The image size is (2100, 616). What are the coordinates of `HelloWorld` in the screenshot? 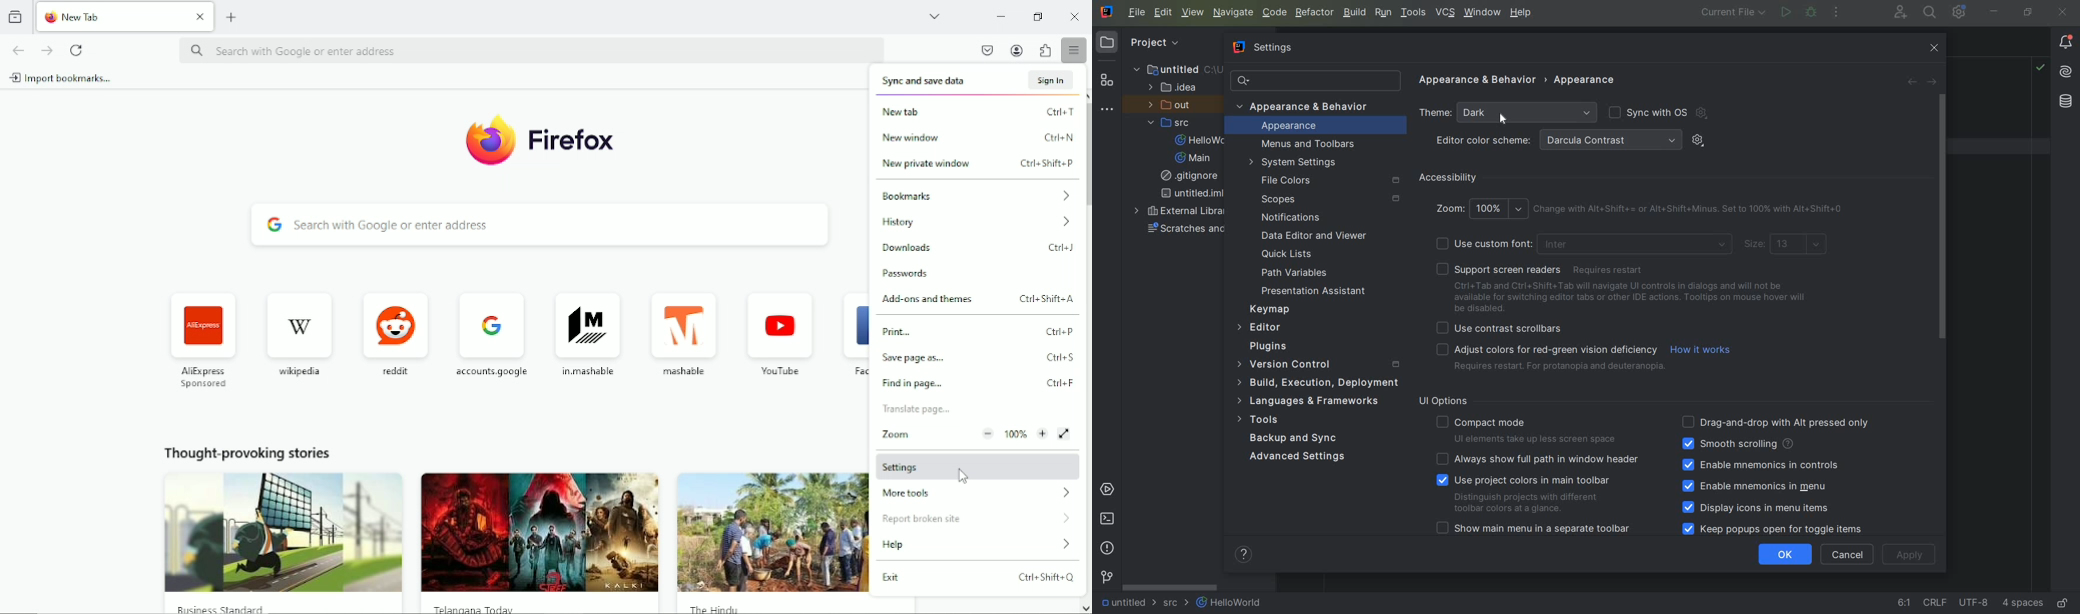 It's located at (1230, 603).